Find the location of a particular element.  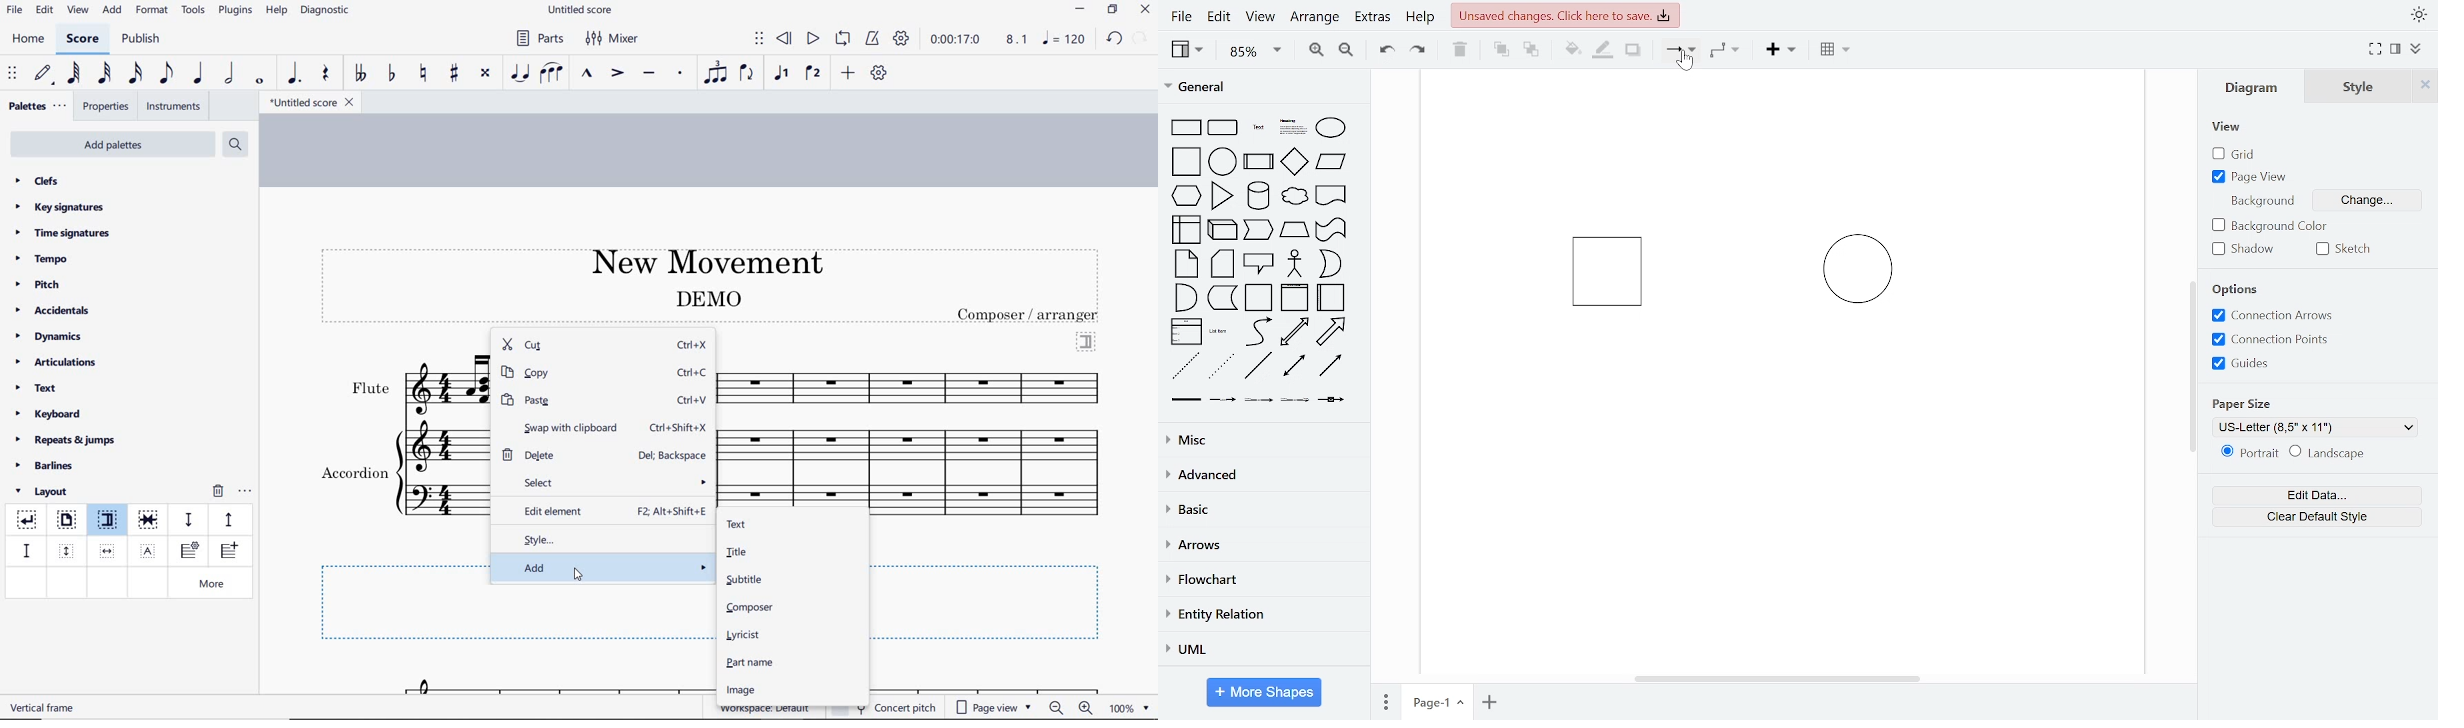

callout is located at coordinates (1260, 264).